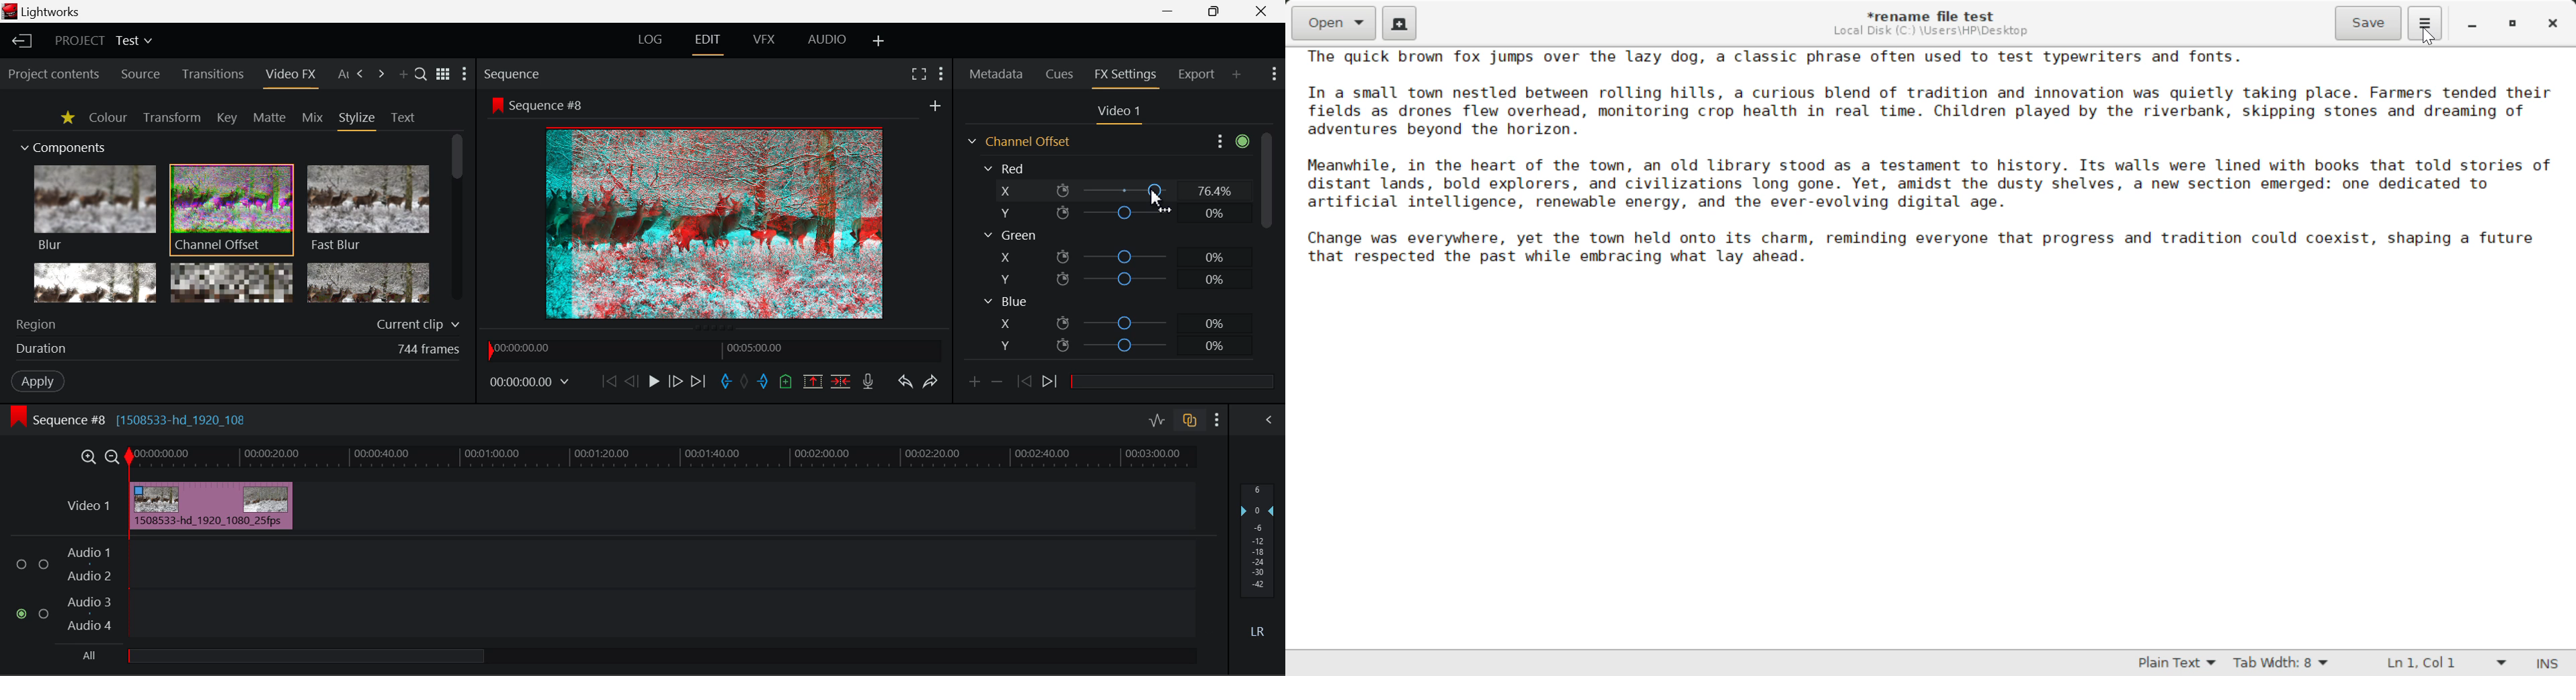 This screenshot has width=2576, height=700. What do you see at coordinates (1113, 191) in the screenshot?
I see `Cursor on Red X` at bounding box center [1113, 191].